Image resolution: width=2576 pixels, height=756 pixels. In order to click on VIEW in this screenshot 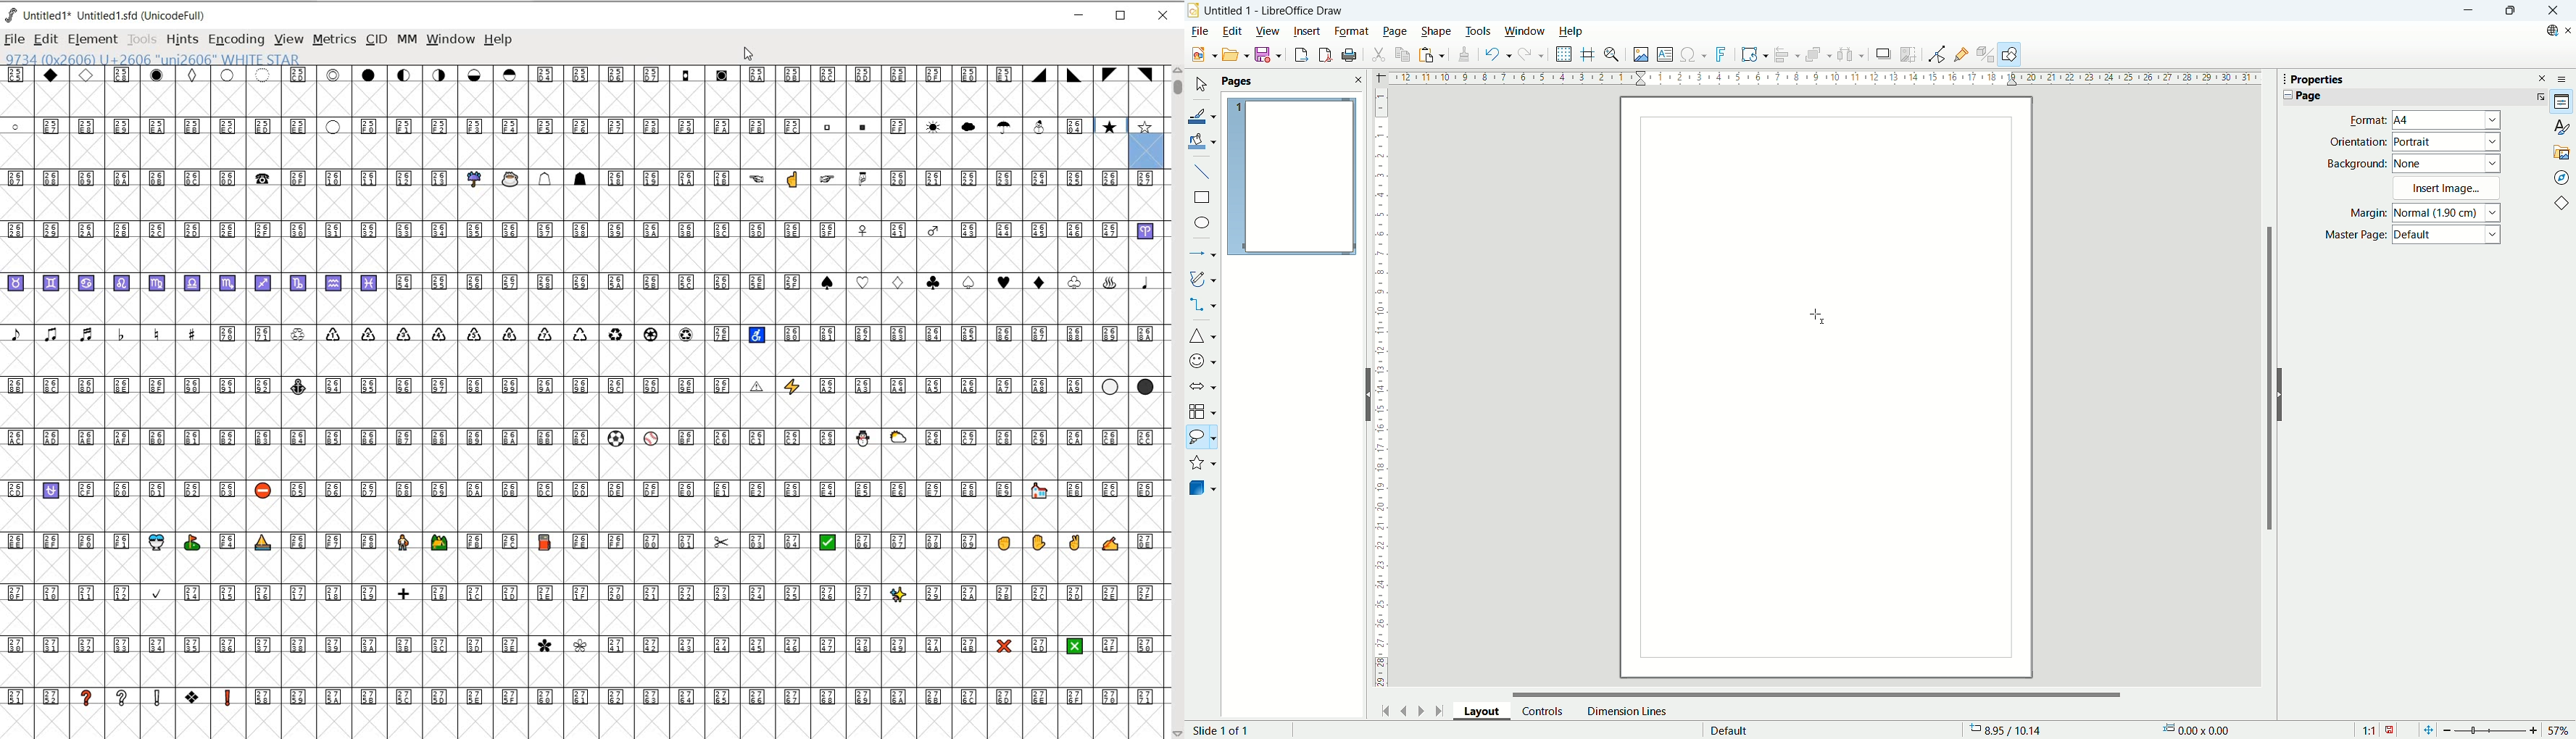, I will do `click(288, 40)`.